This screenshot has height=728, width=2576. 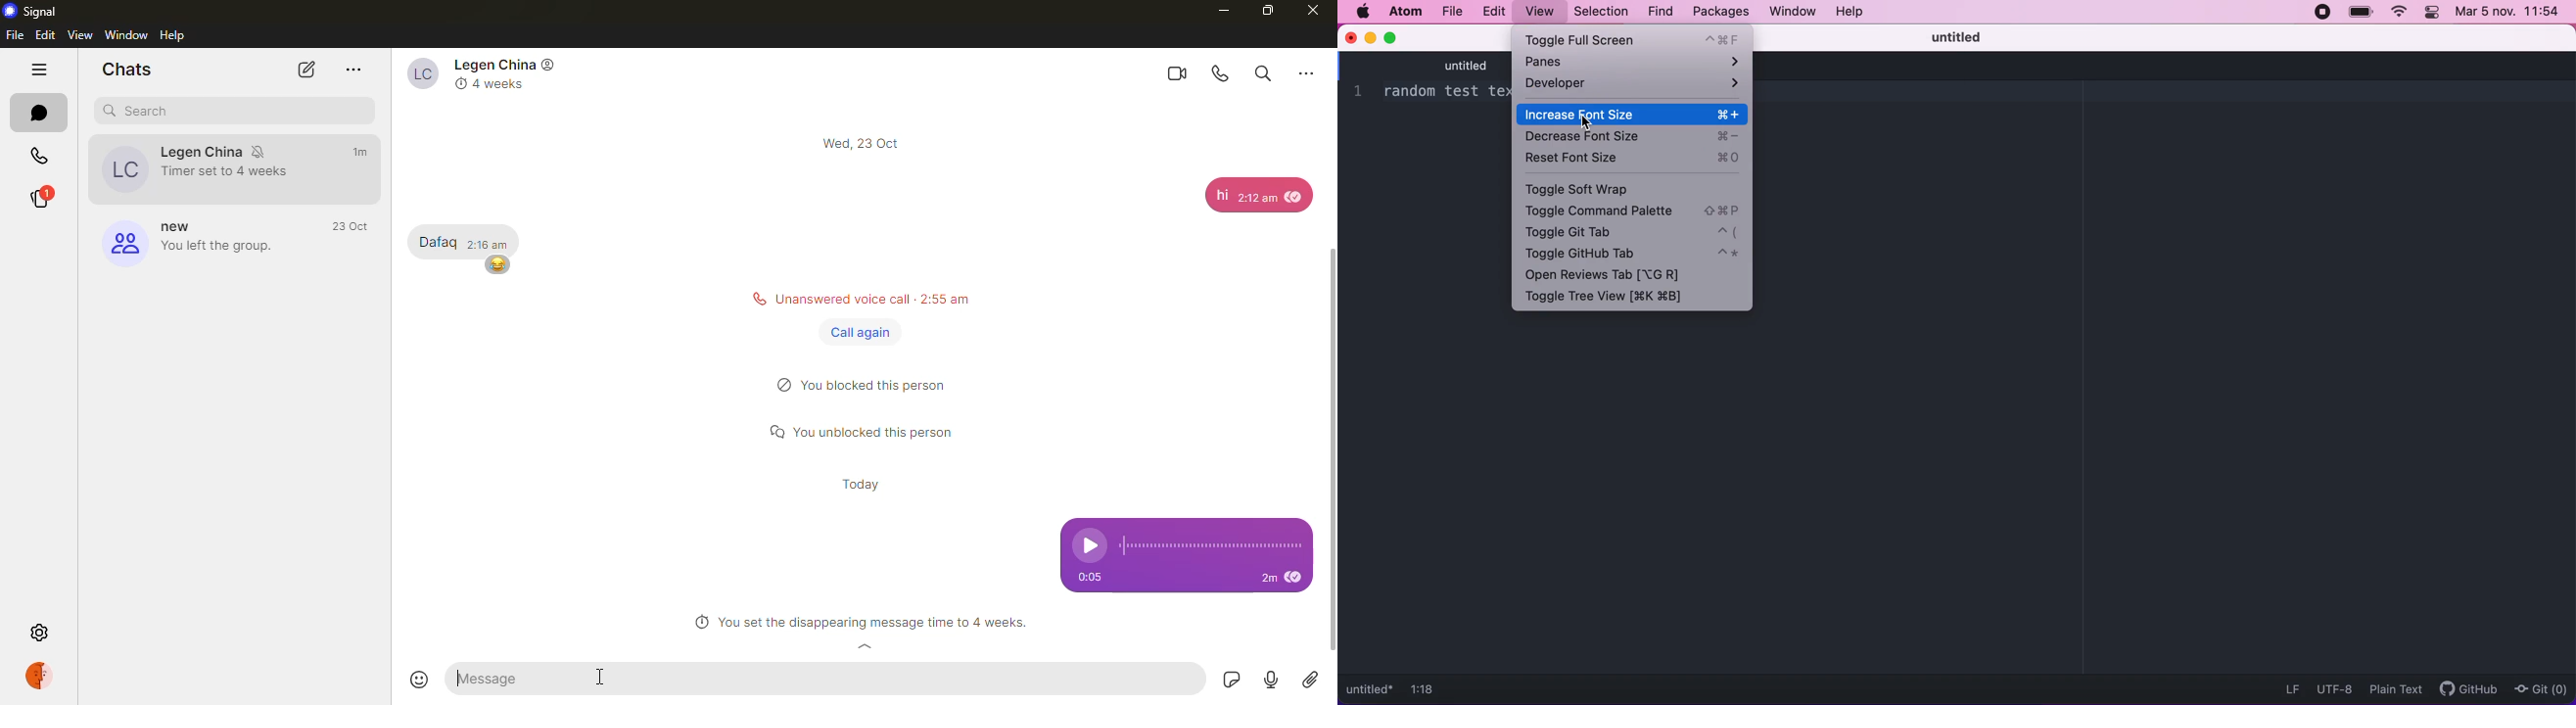 What do you see at coordinates (2332, 687) in the screenshot?
I see `UTF-8` at bounding box center [2332, 687].